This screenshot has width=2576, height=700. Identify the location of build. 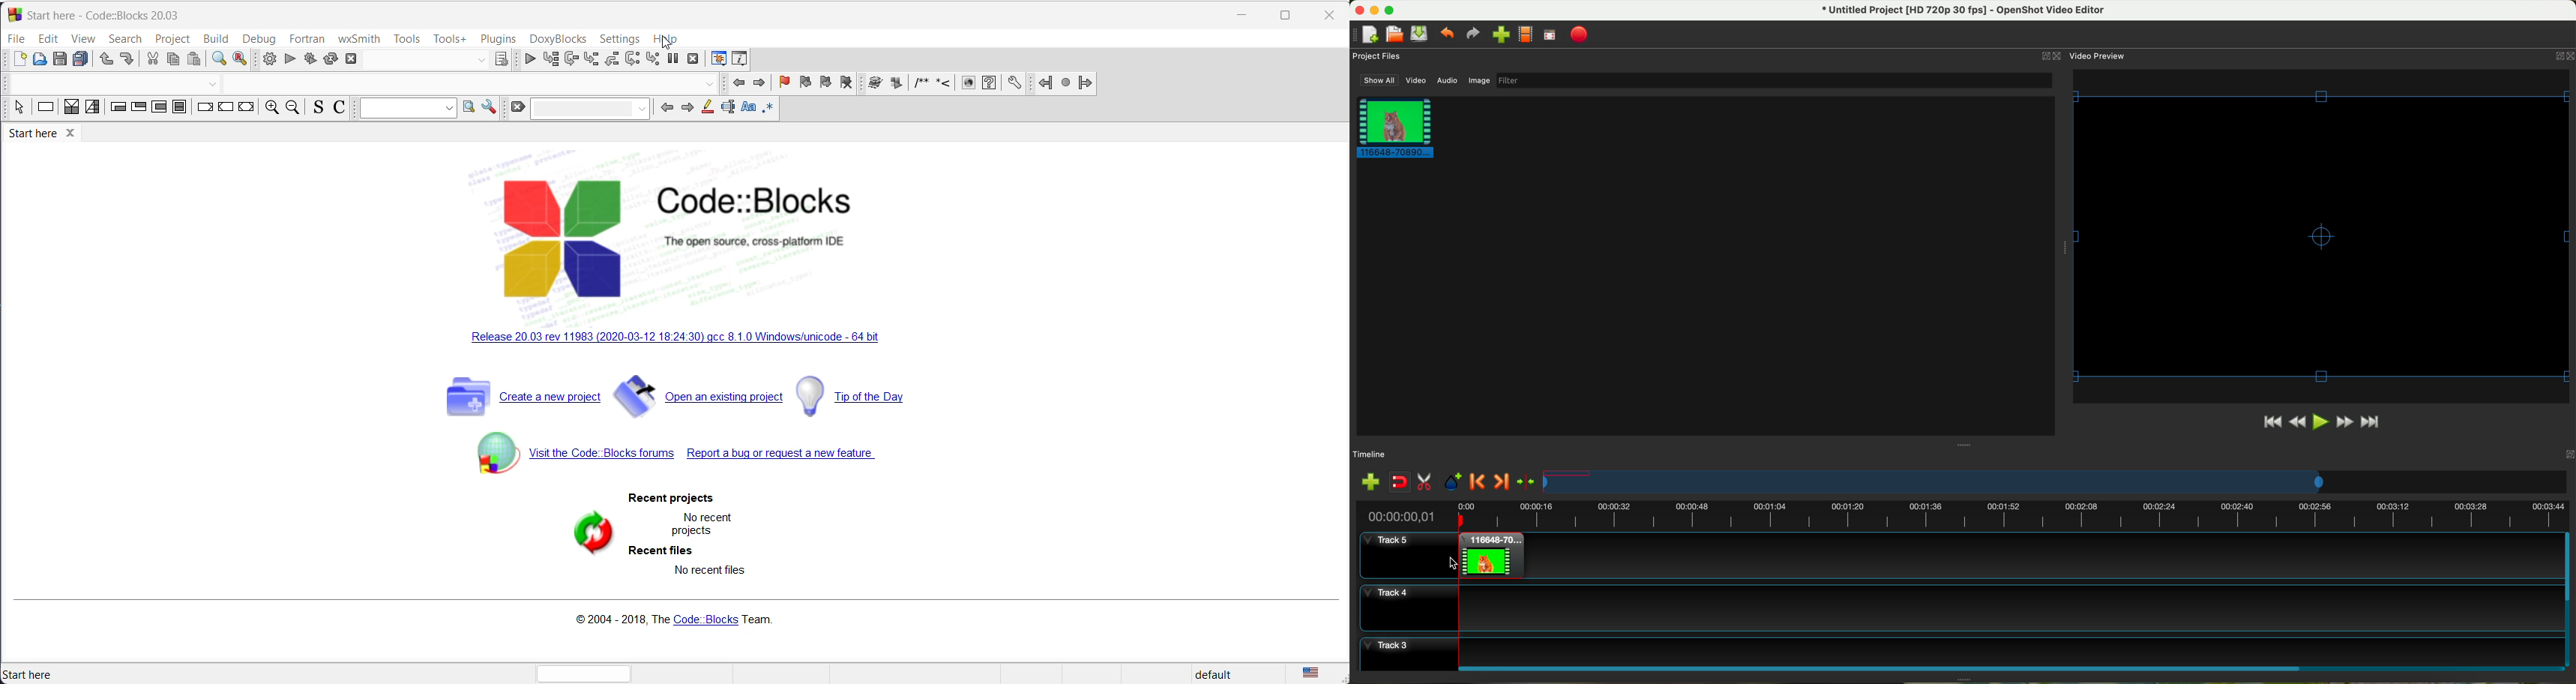
(268, 58).